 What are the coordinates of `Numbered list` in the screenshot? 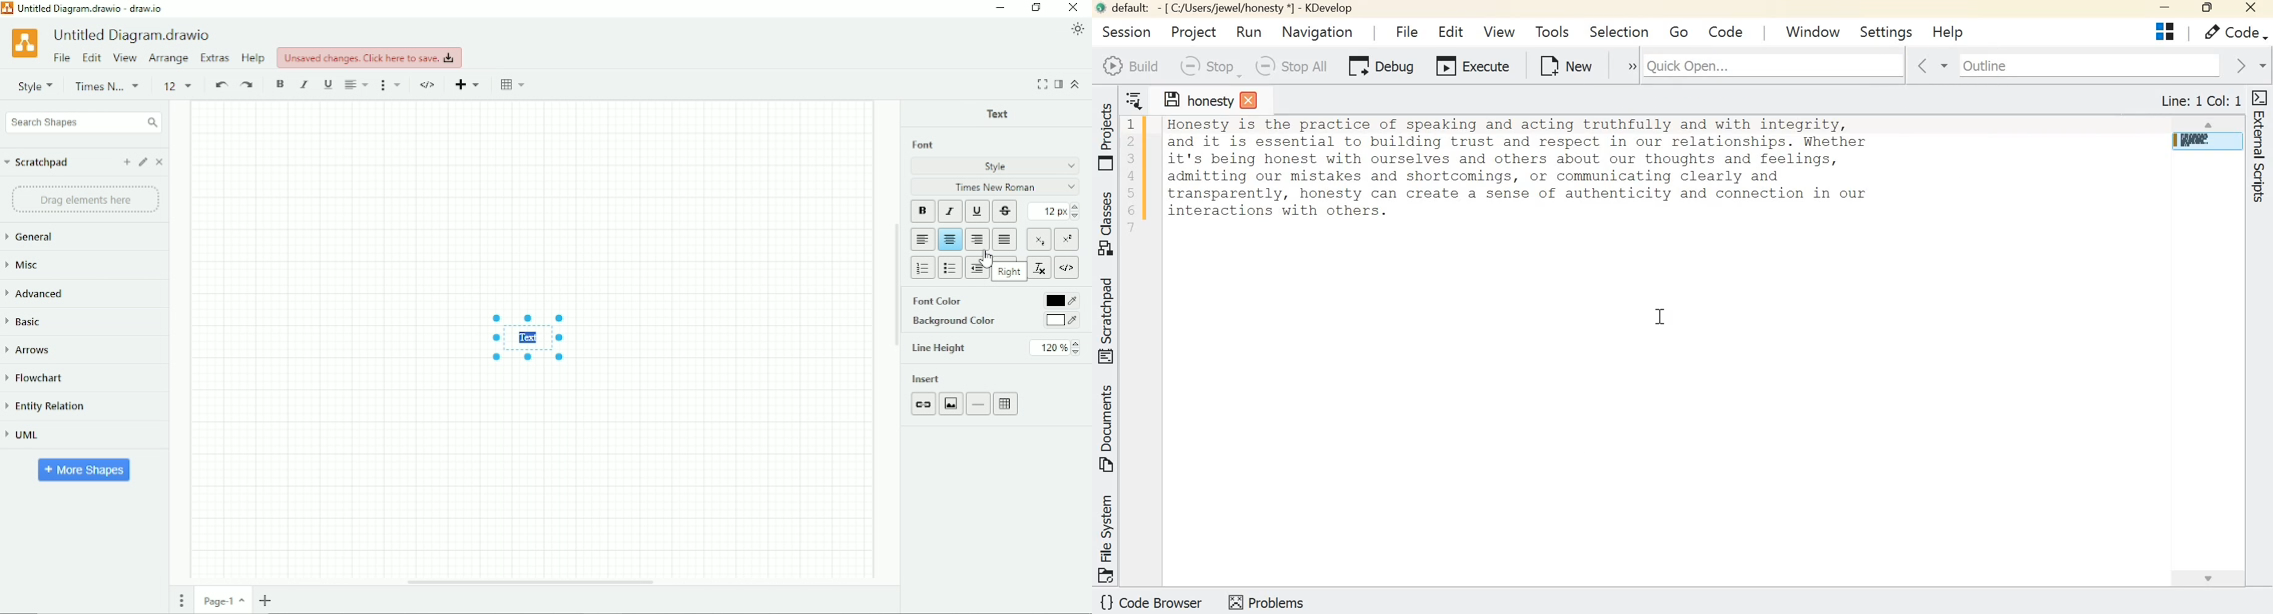 It's located at (922, 268).